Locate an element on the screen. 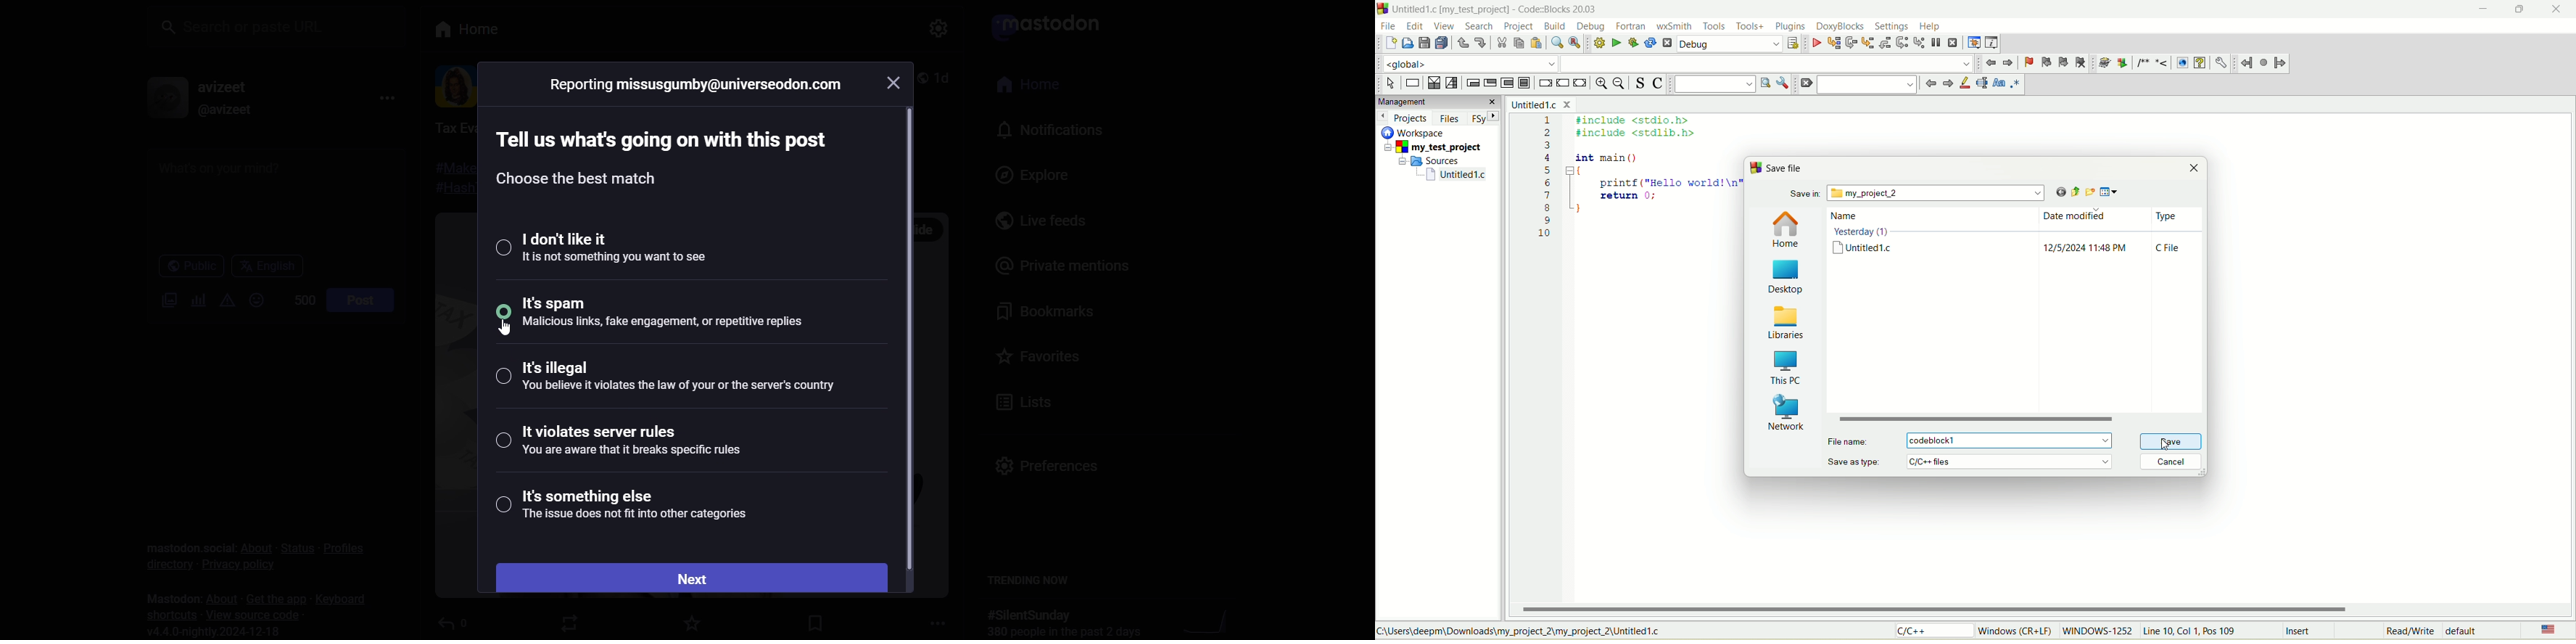  horizontal scroll bar is located at coordinates (2044, 609).